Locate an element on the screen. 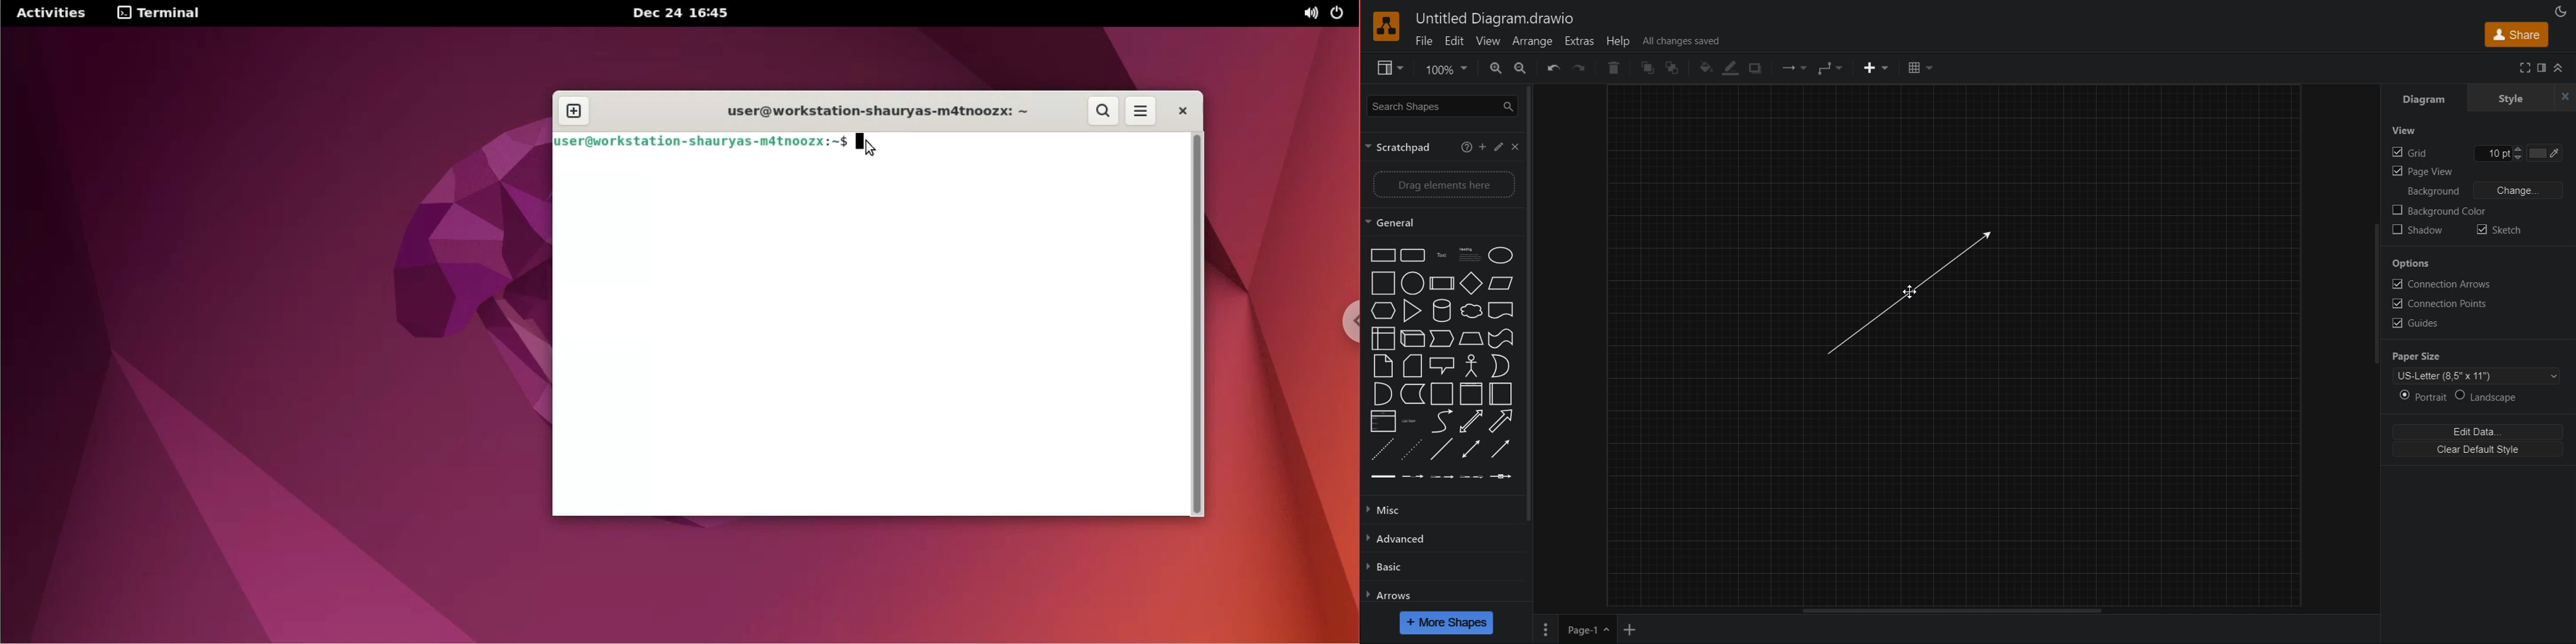 This screenshot has height=644, width=2576. Arrows is located at coordinates (1390, 595).